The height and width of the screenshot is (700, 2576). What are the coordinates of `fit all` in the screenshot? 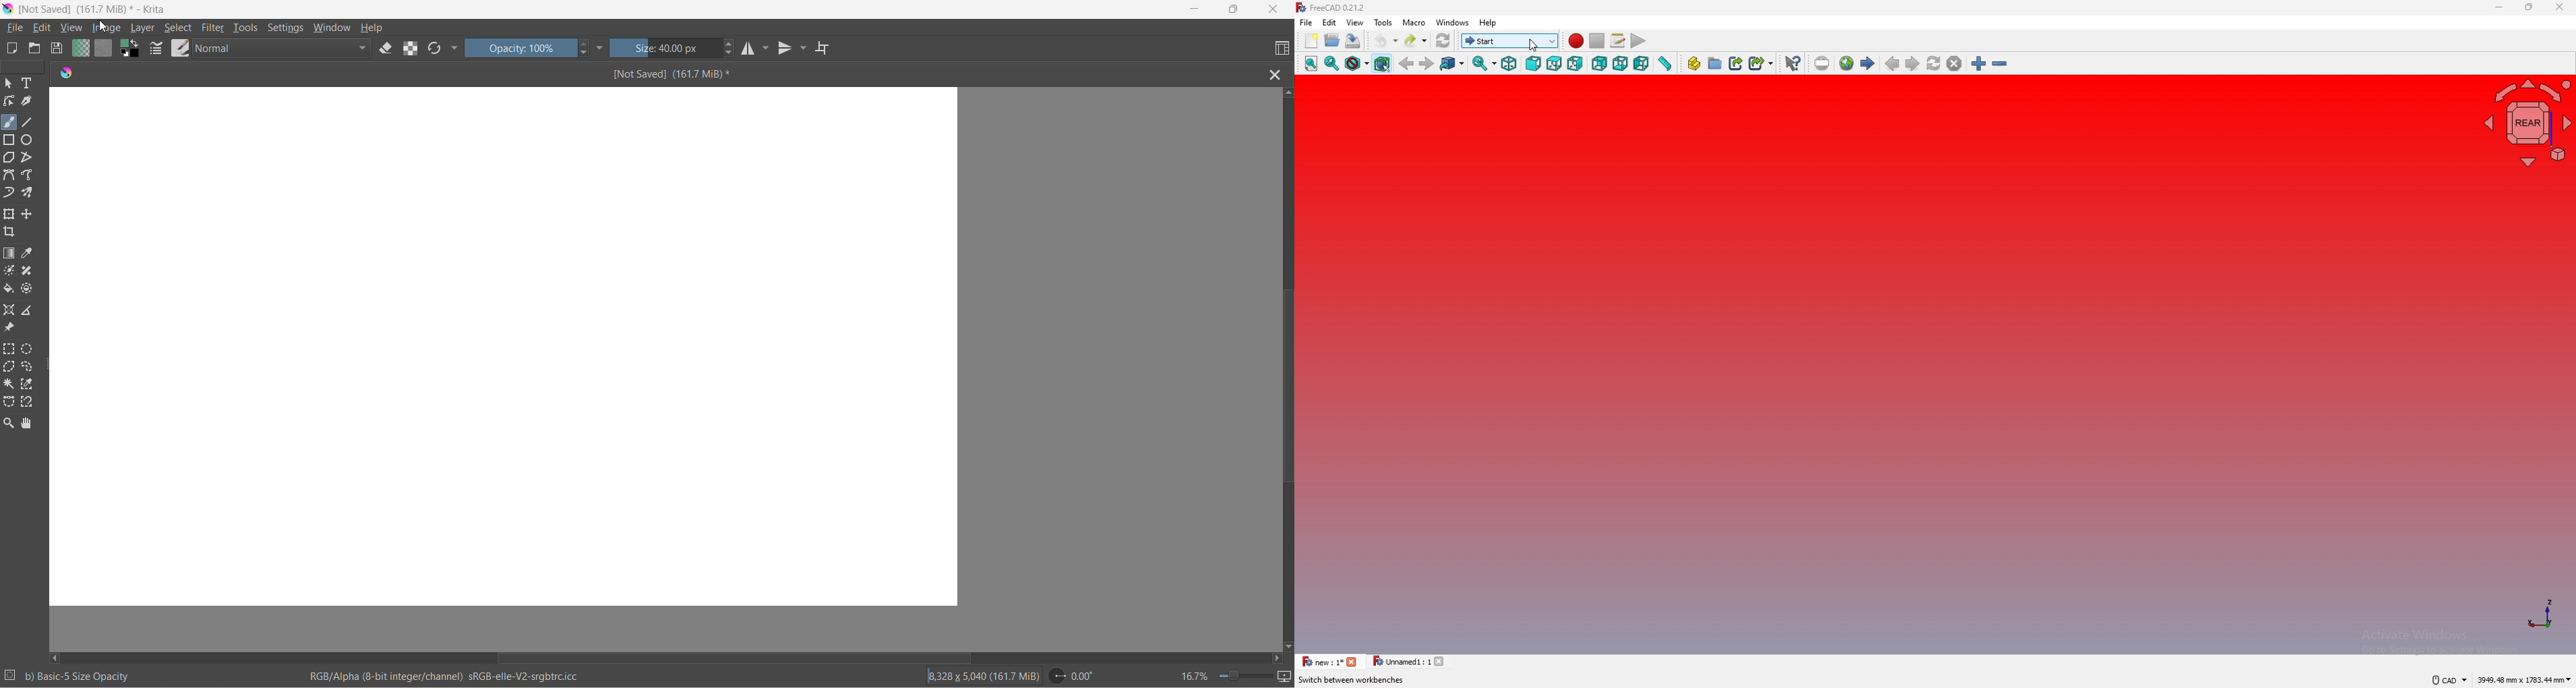 It's located at (1310, 63).